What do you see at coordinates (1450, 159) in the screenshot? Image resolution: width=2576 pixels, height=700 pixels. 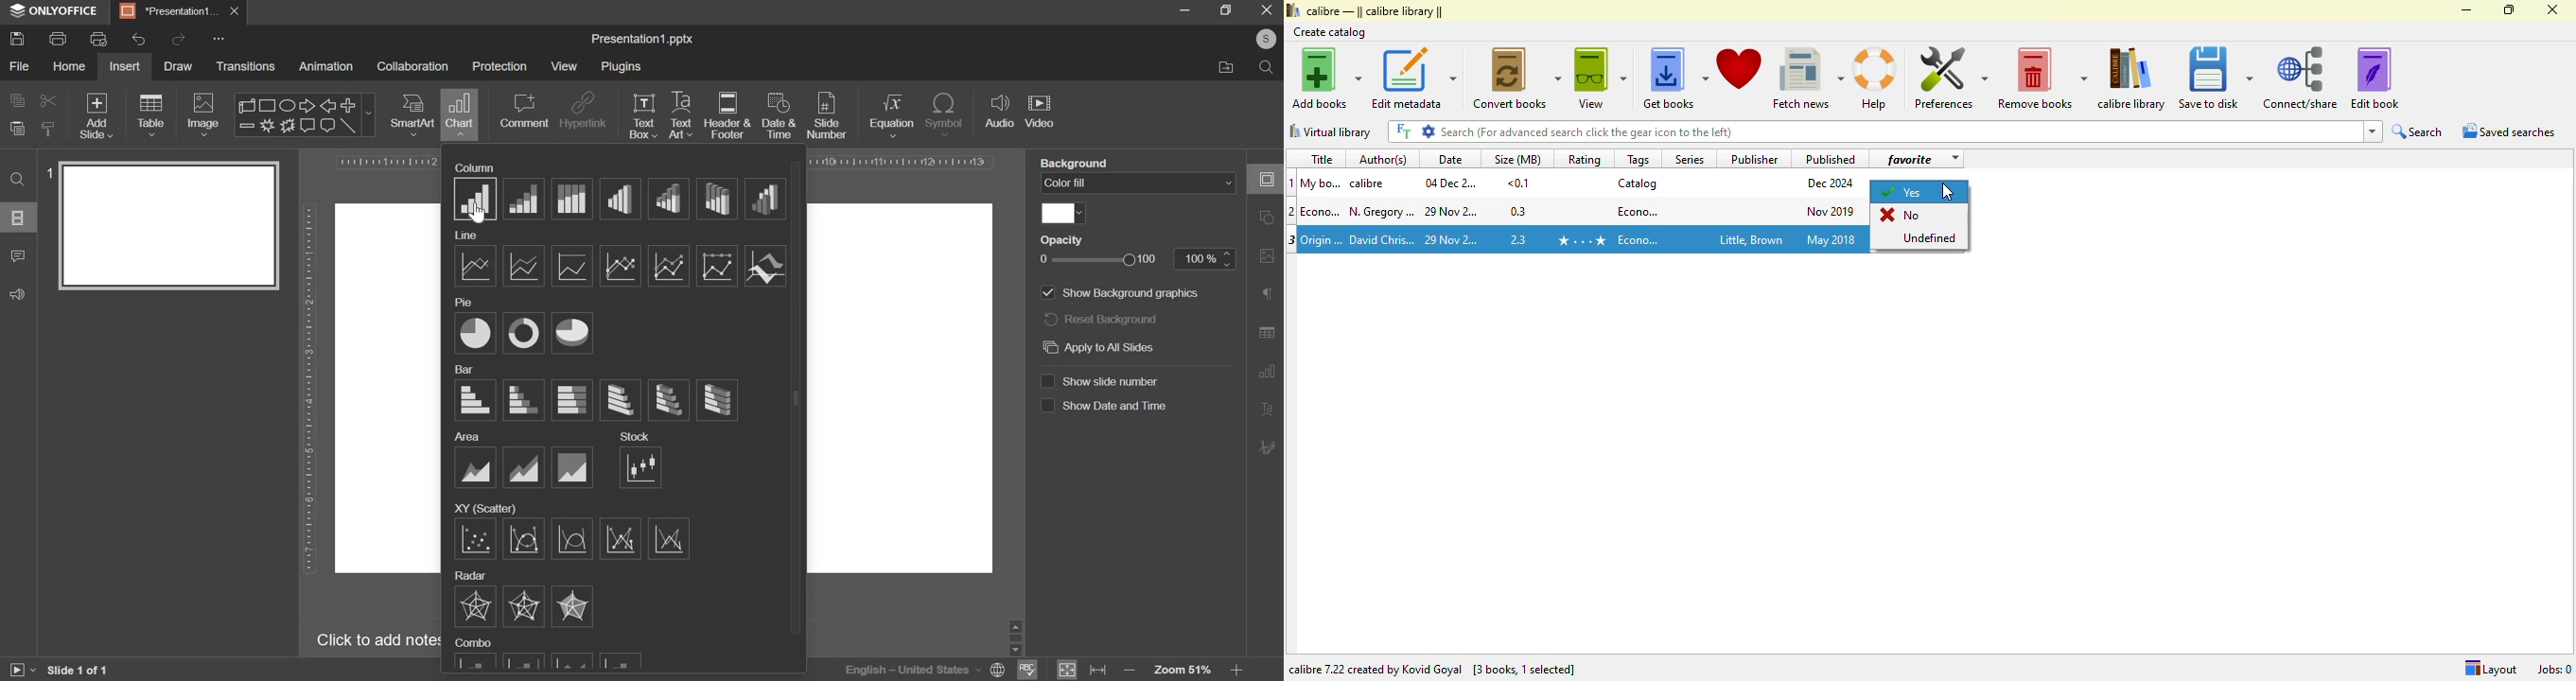 I see `date` at bounding box center [1450, 159].